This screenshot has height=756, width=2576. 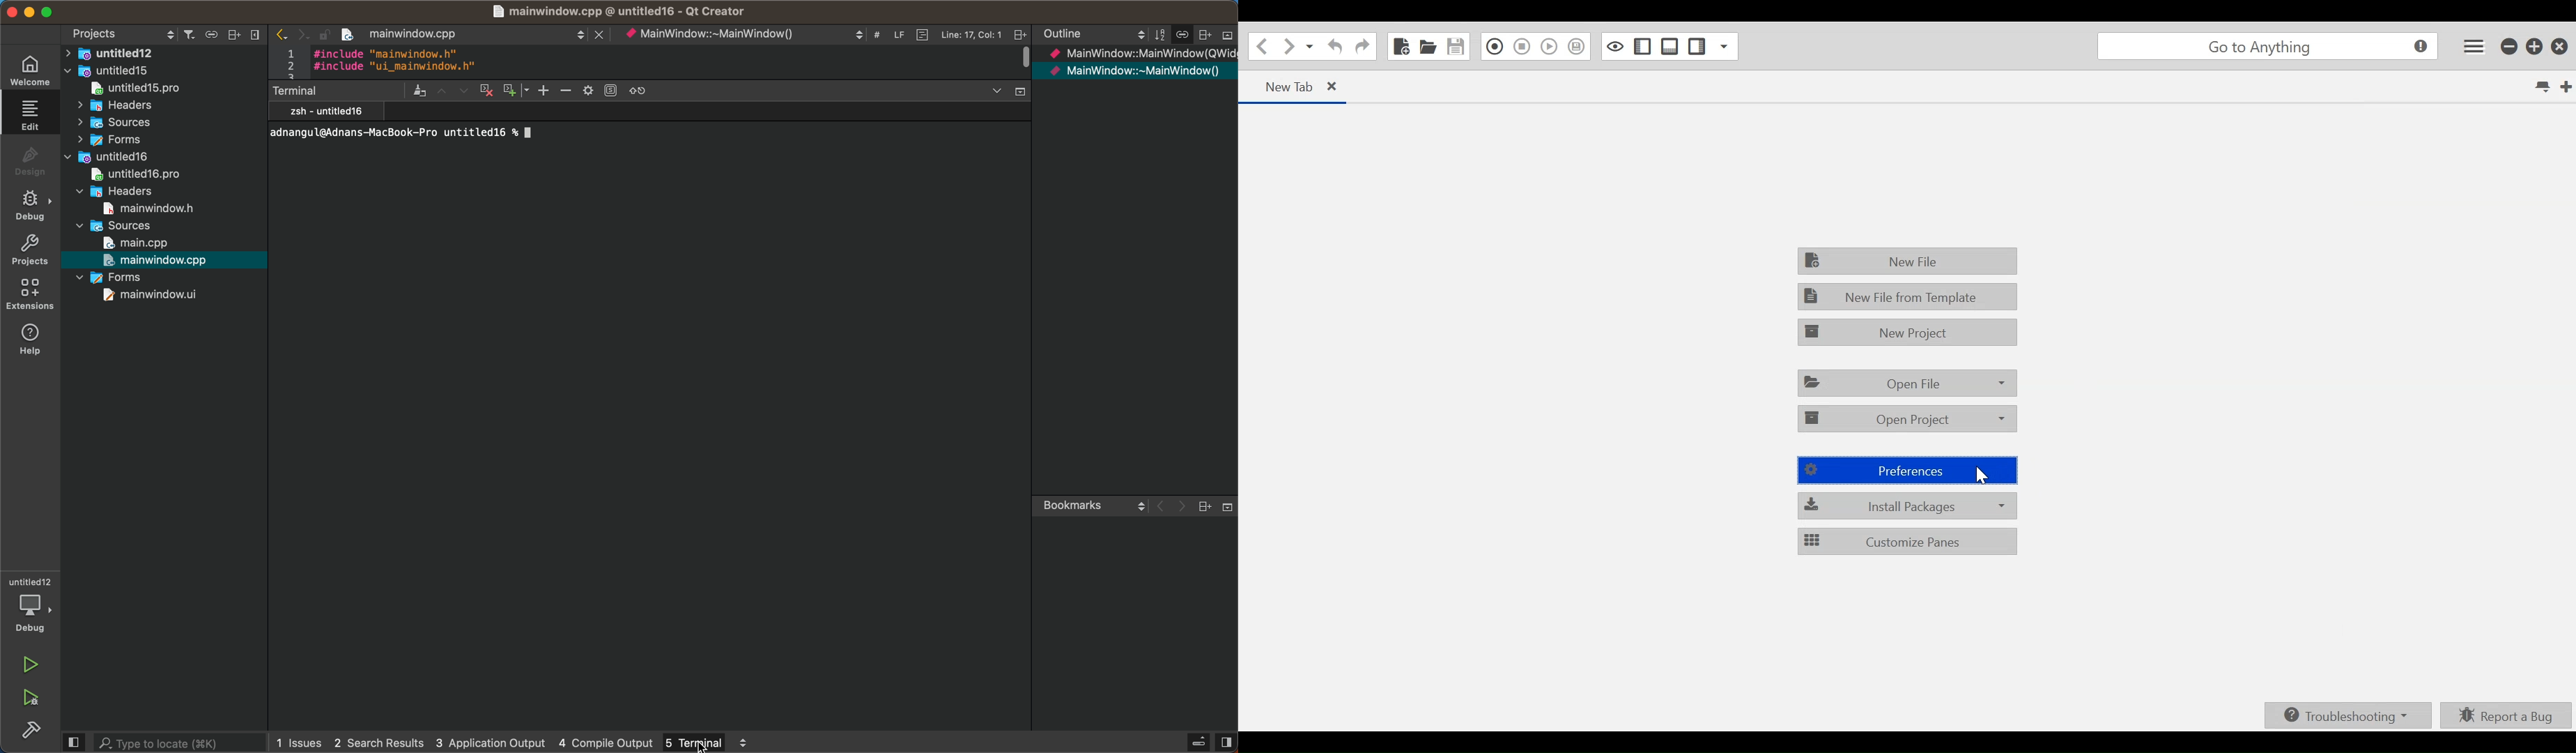 I want to click on file logs and settings, so click(x=825, y=34).